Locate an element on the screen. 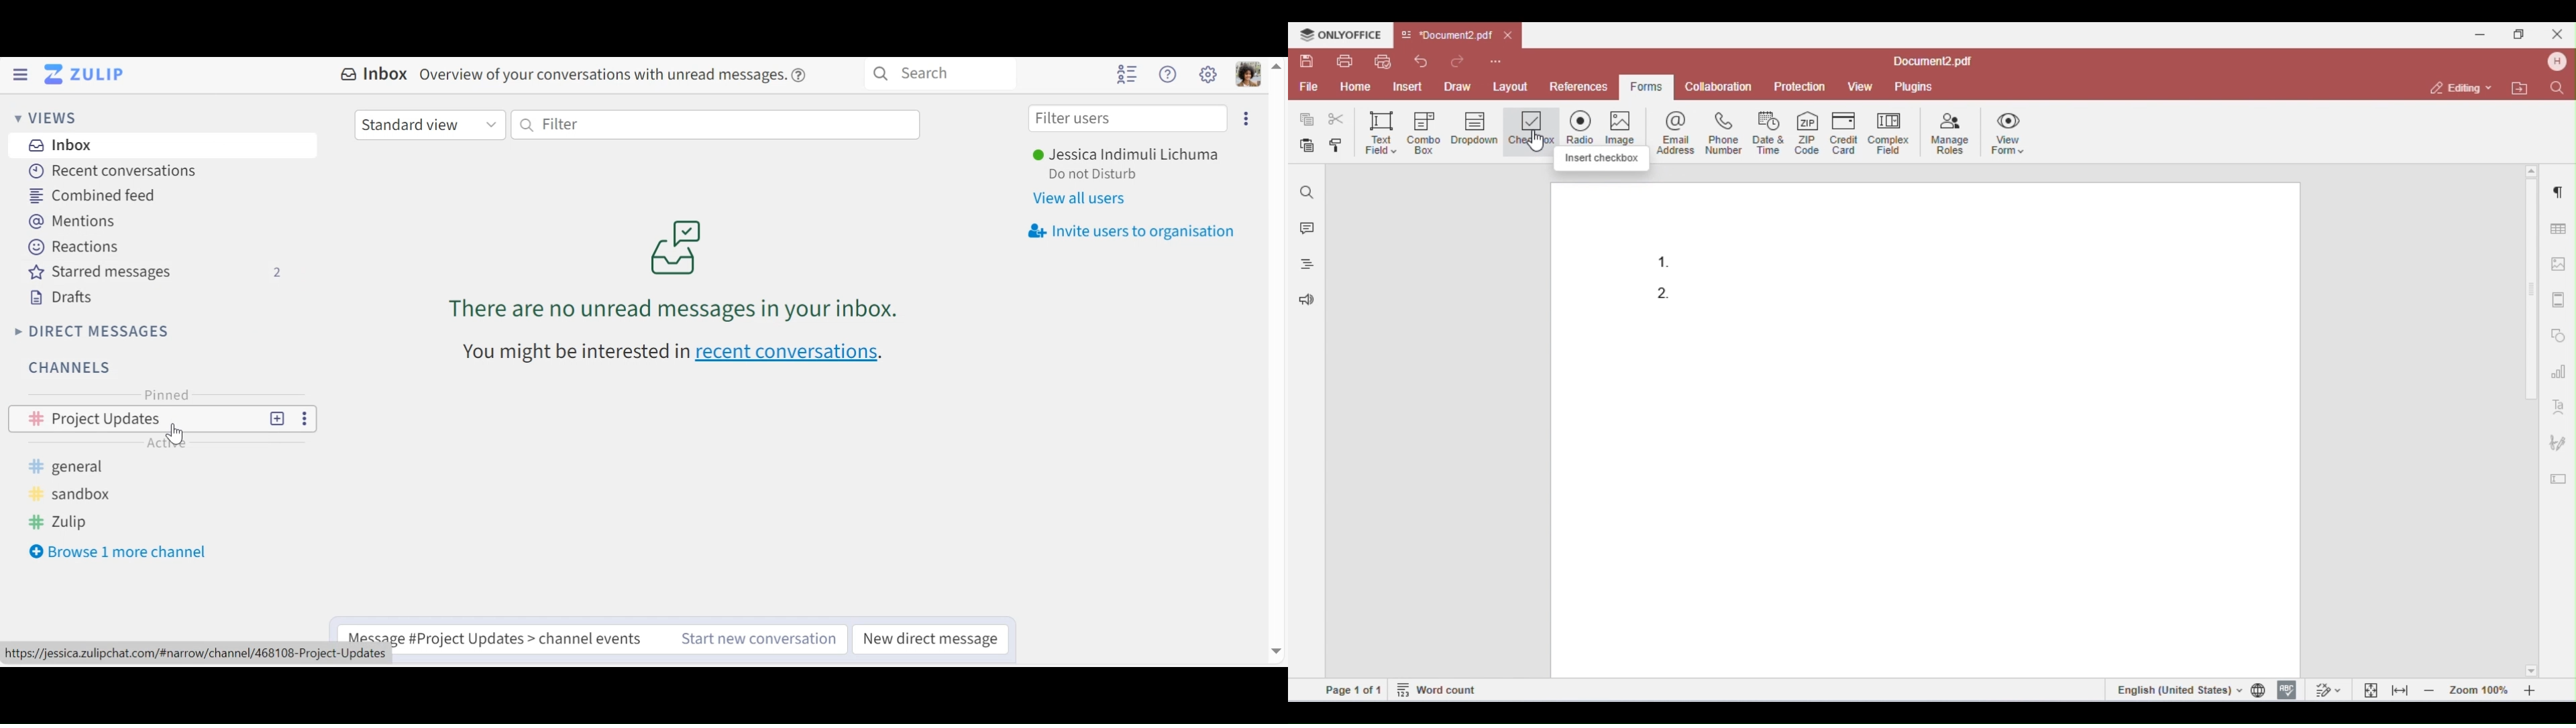 The height and width of the screenshot is (728, 2576). View all users is located at coordinates (1077, 199).